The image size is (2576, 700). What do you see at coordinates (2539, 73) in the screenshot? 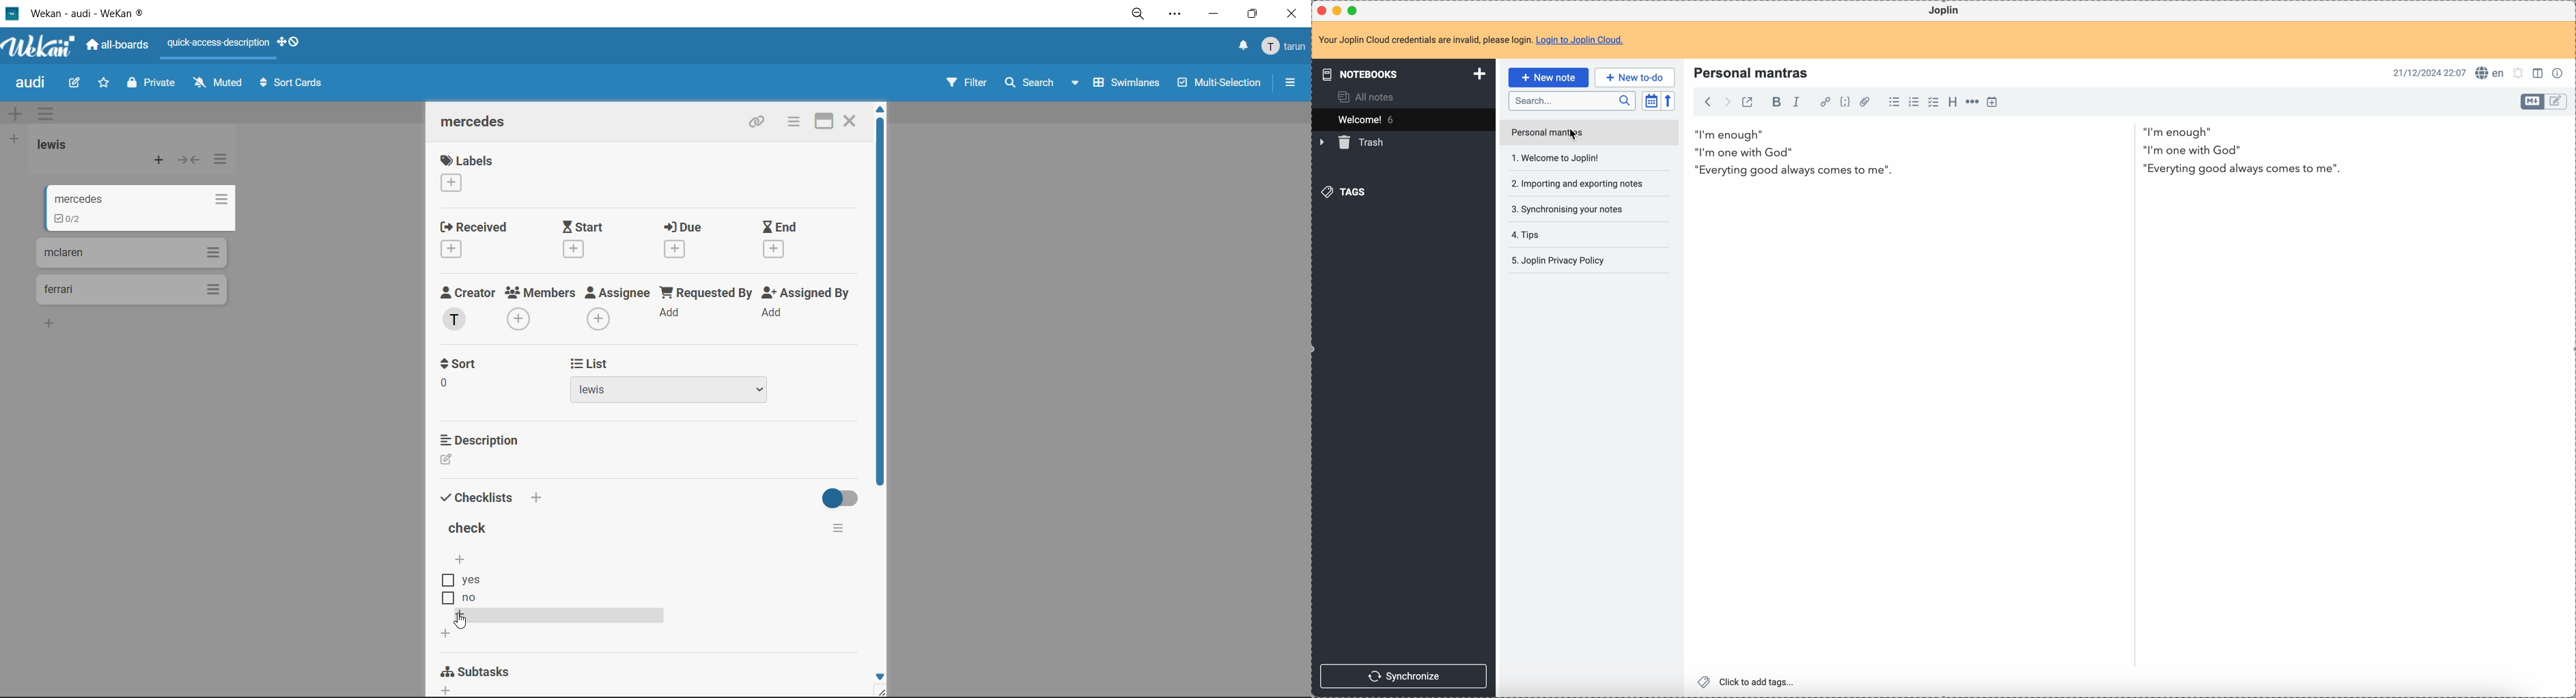
I see `toggle edit layout` at bounding box center [2539, 73].